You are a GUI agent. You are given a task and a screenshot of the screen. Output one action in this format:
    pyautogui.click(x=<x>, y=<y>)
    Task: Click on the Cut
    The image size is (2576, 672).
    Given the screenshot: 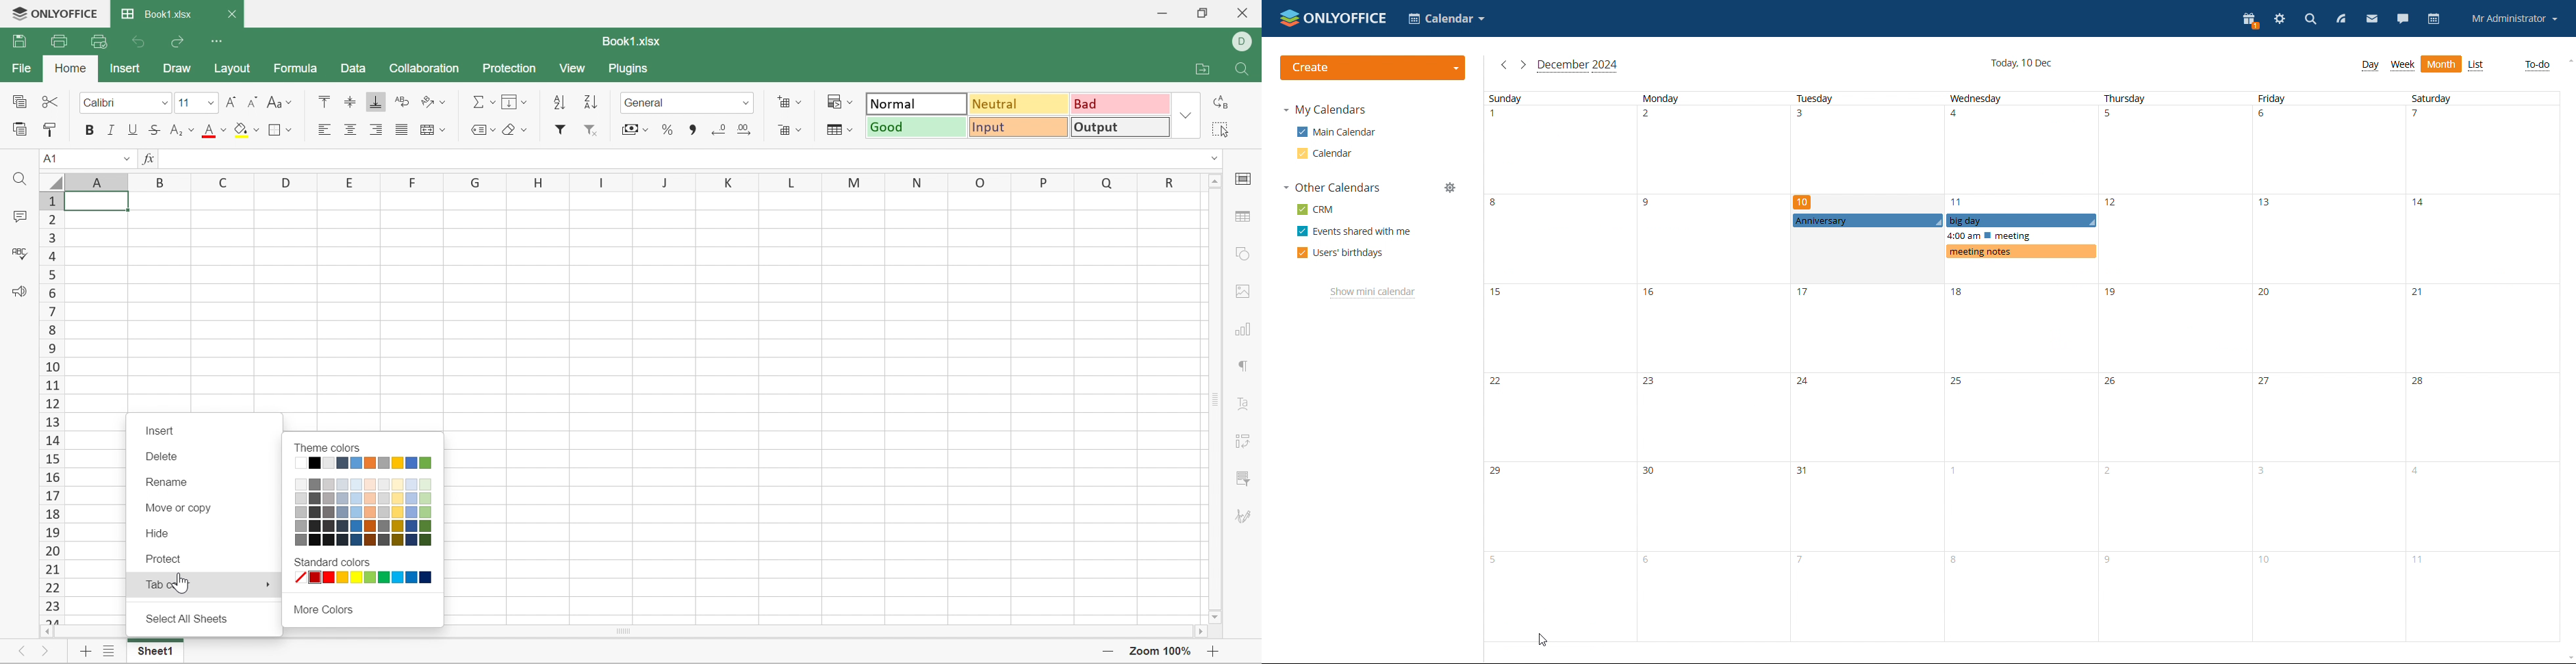 What is the action you would take?
    pyautogui.click(x=54, y=103)
    